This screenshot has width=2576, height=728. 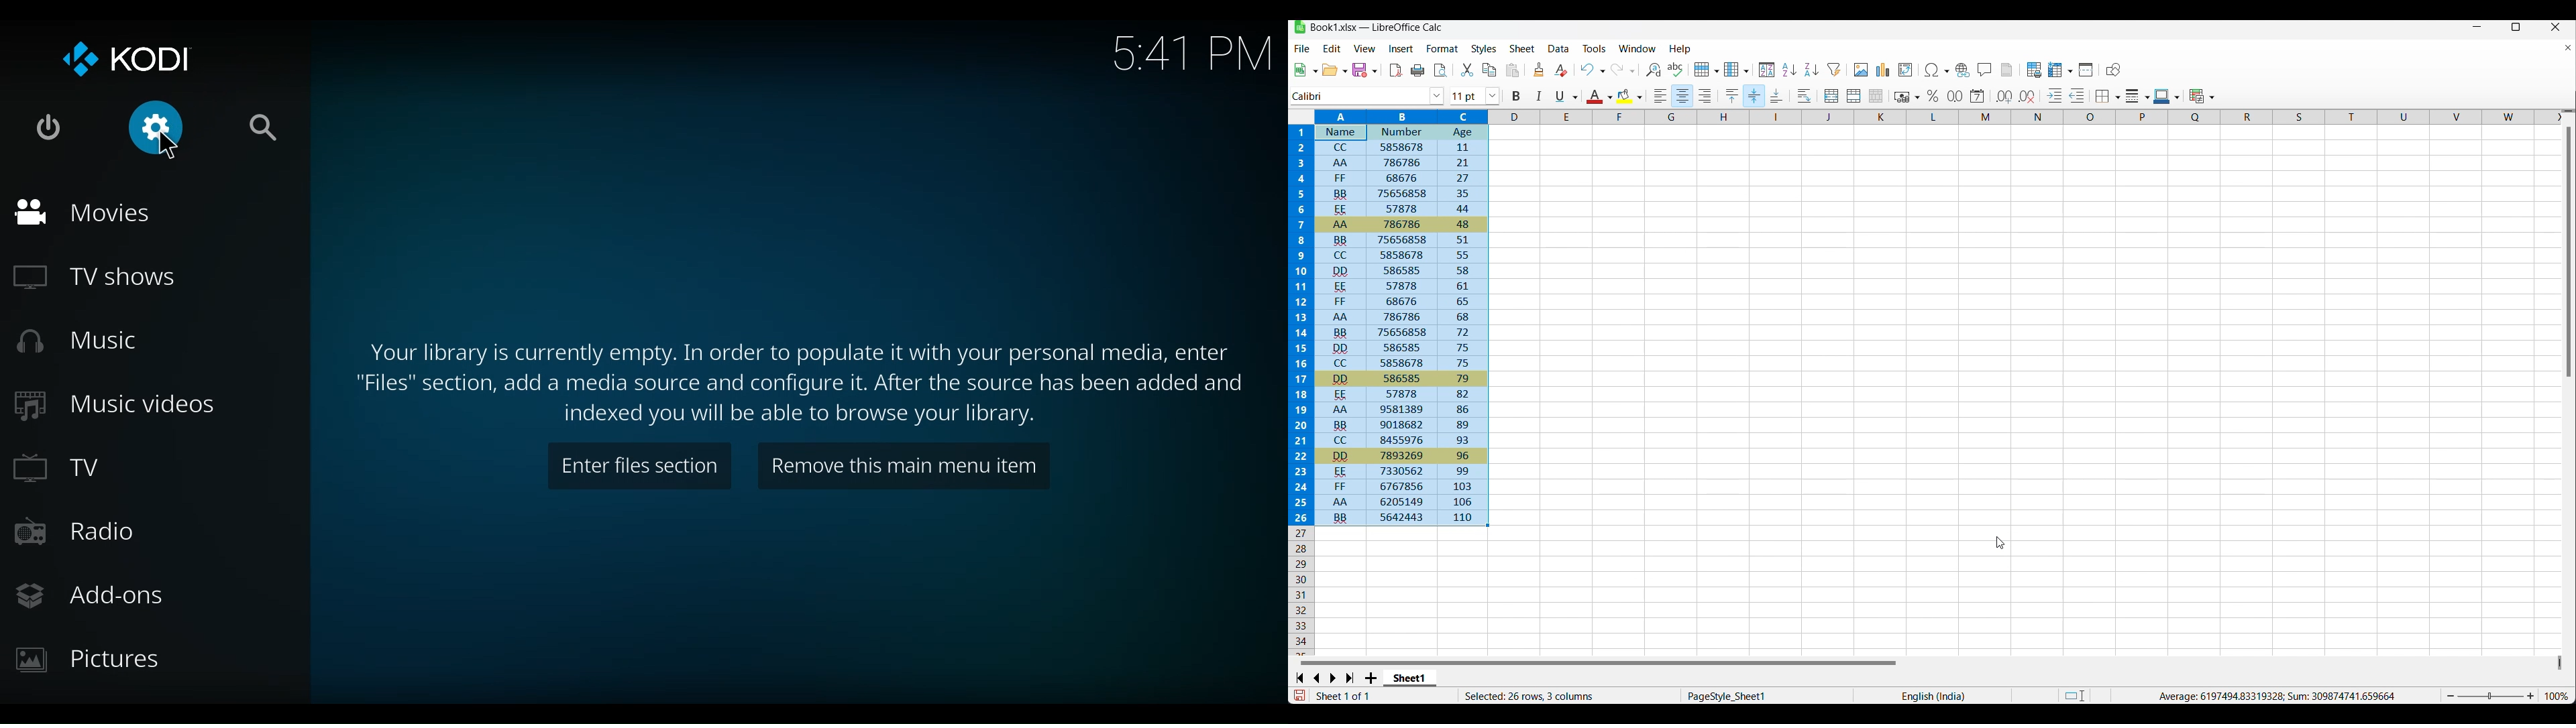 What do you see at coordinates (1884, 70) in the screenshot?
I see `Insert chart` at bounding box center [1884, 70].